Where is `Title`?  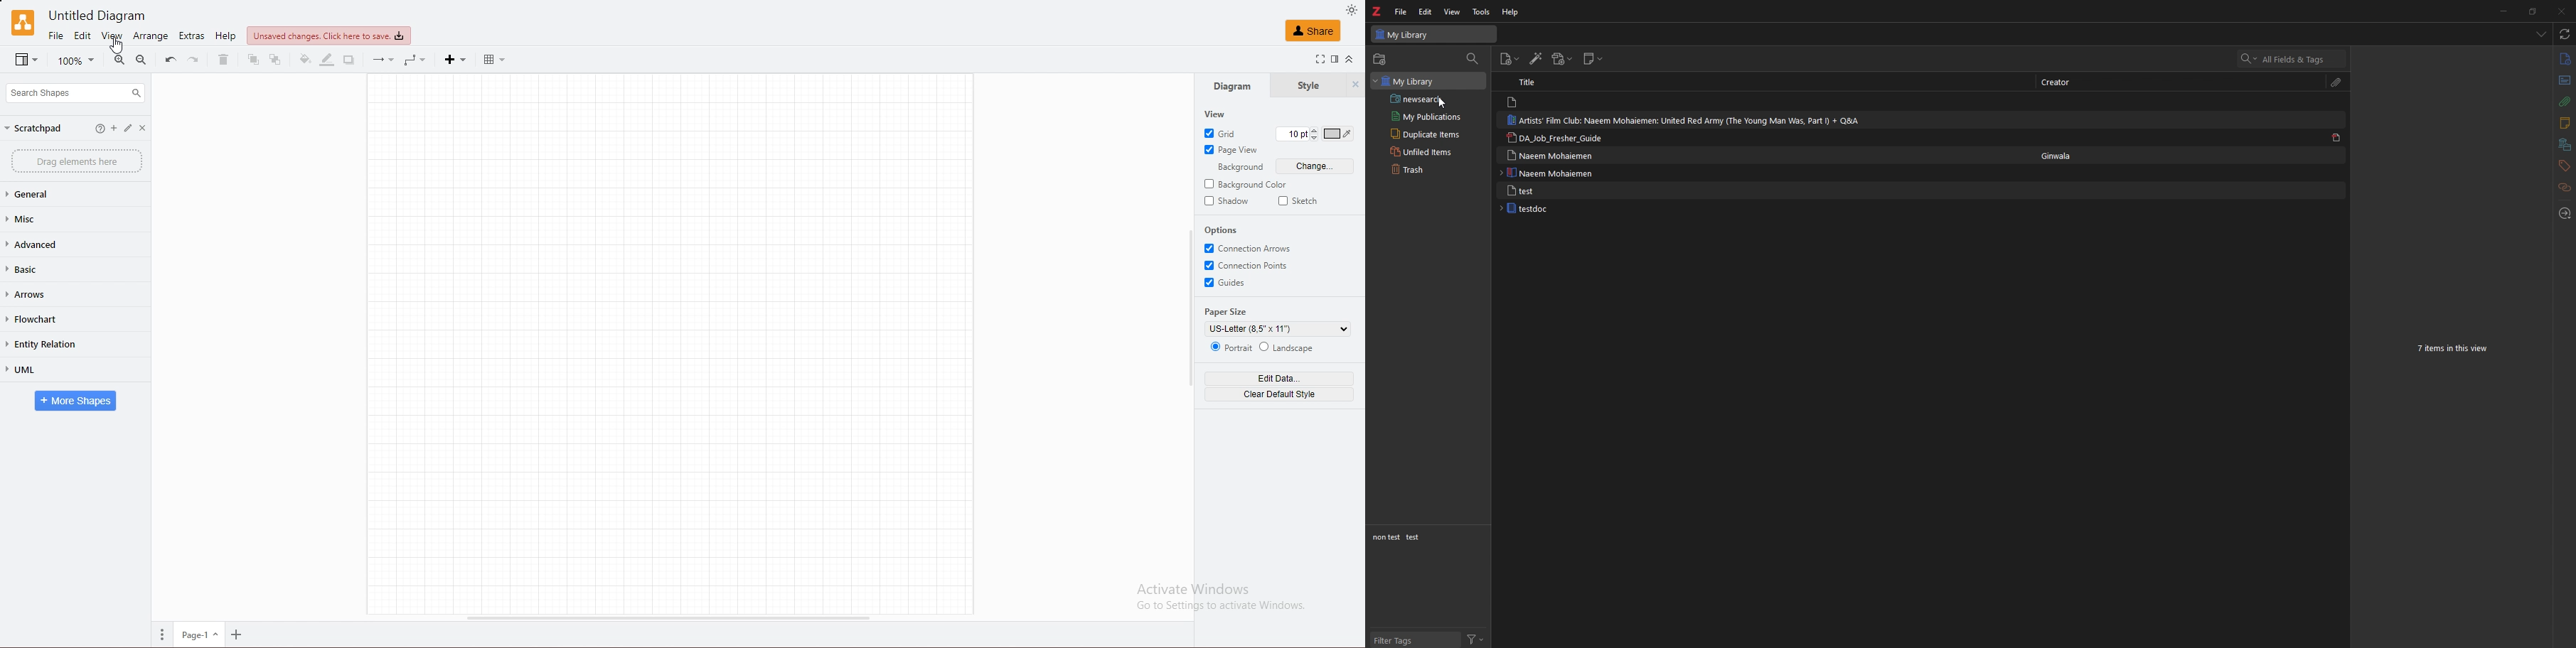
Title is located at coordinates (1528, 83).